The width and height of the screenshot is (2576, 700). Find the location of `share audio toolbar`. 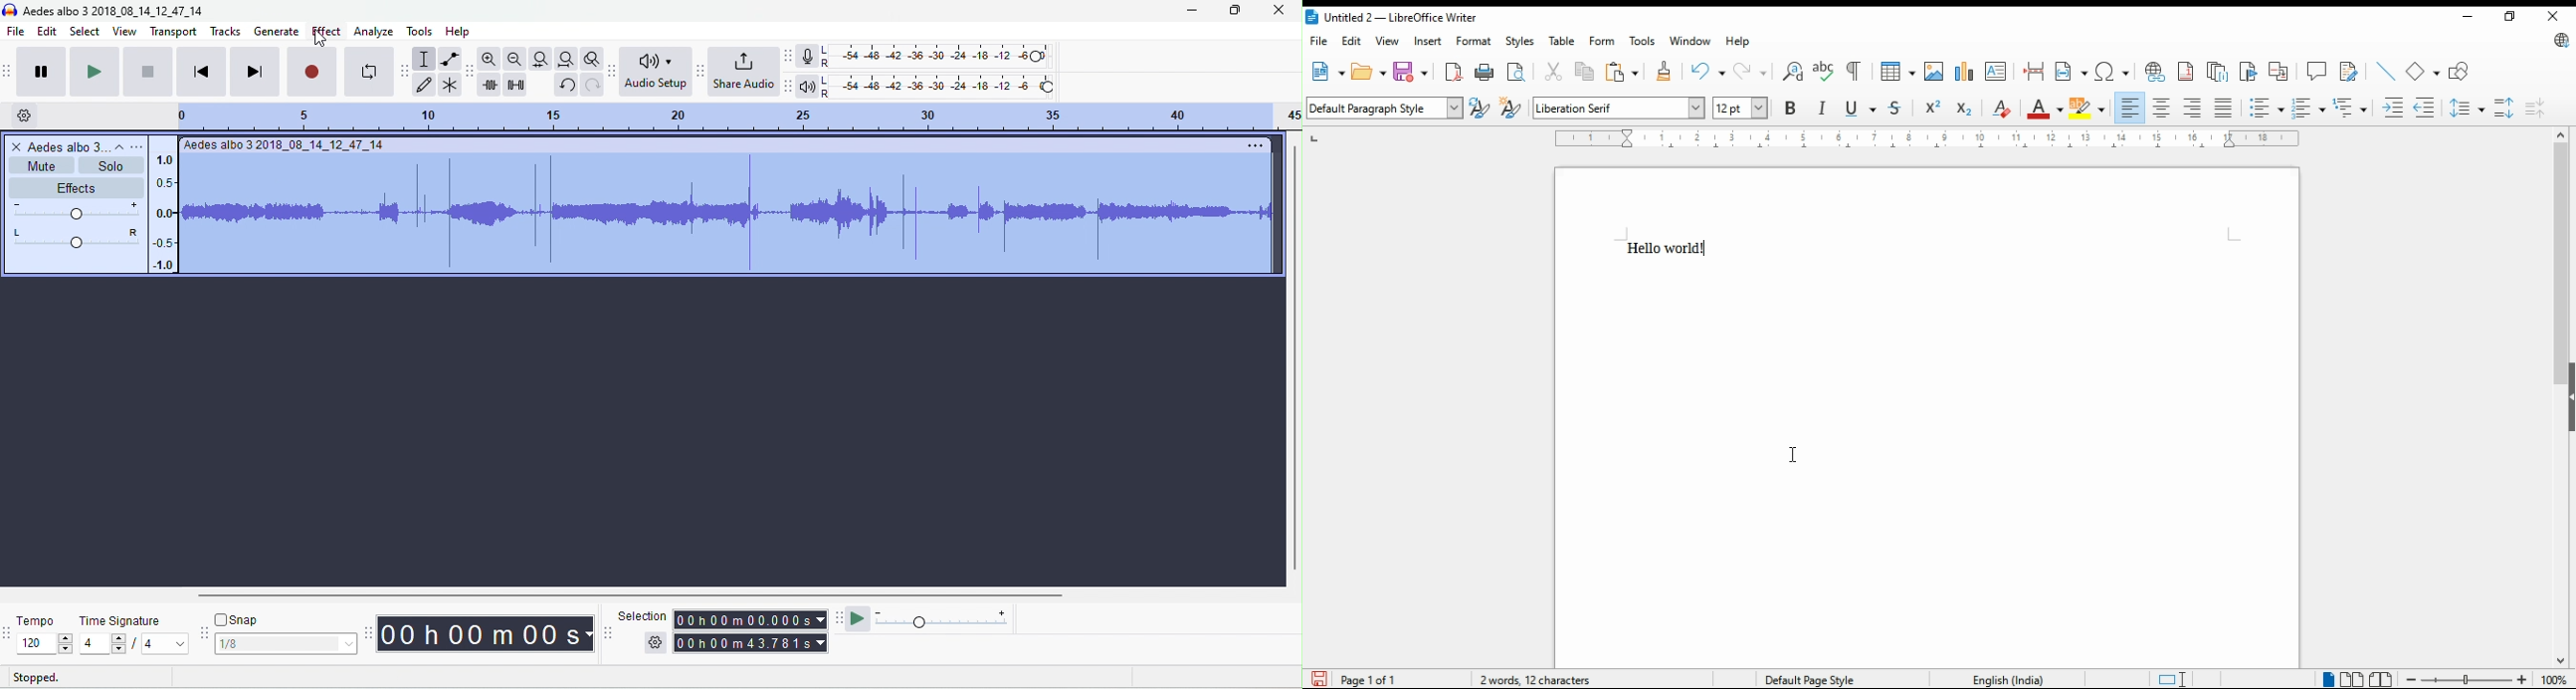

share audio toolbar is located at coordinates (700, 70).